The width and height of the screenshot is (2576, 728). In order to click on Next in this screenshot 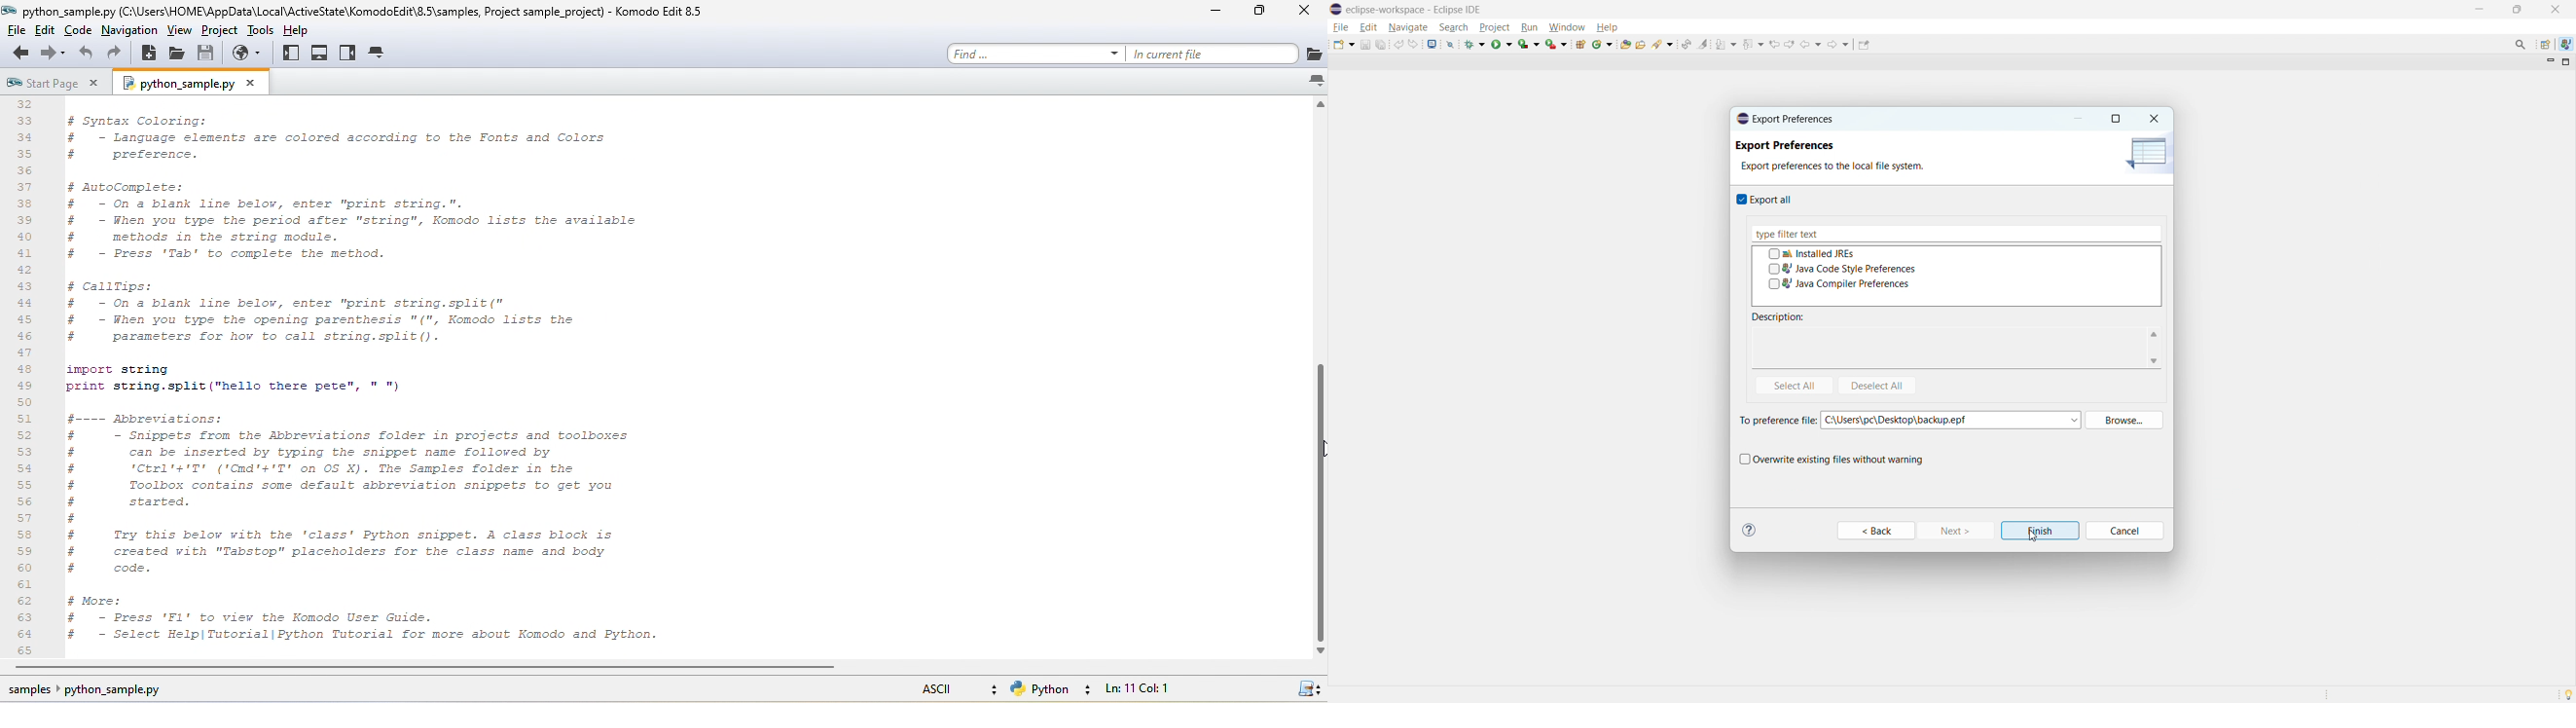, I will do `click(1960, 533)`.